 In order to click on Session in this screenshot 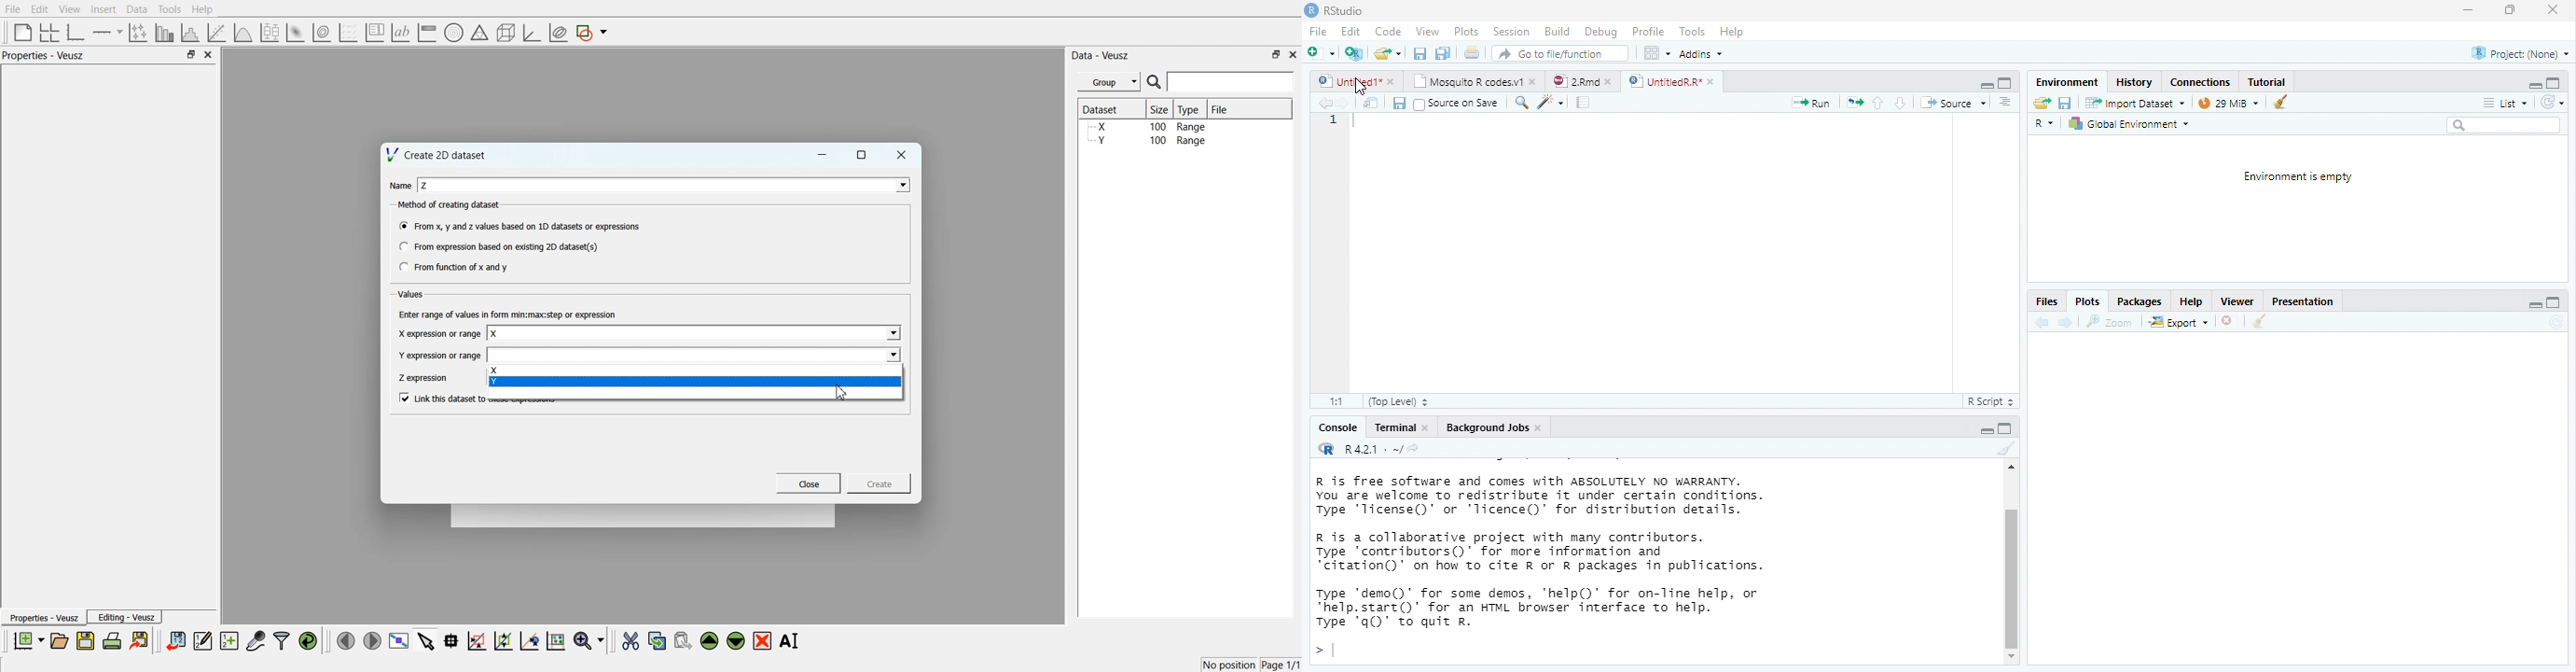, I will do `click(1511, 31)`.